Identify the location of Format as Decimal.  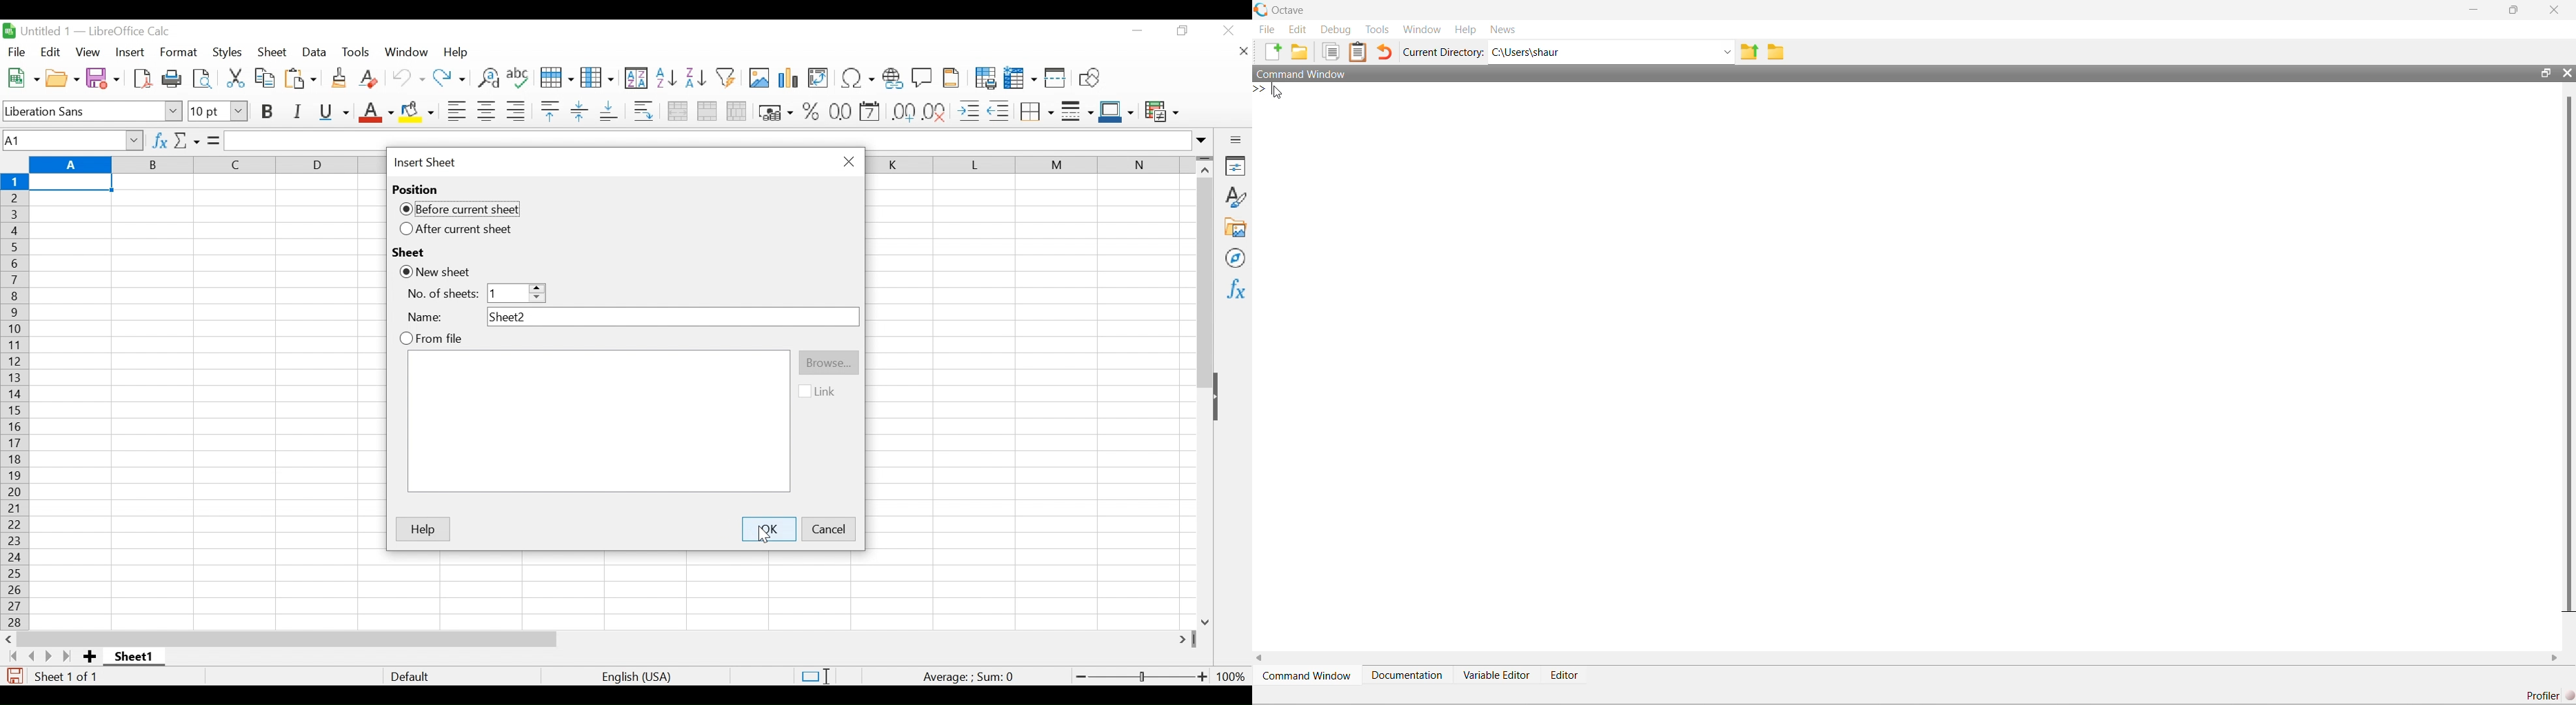
(904, 113).